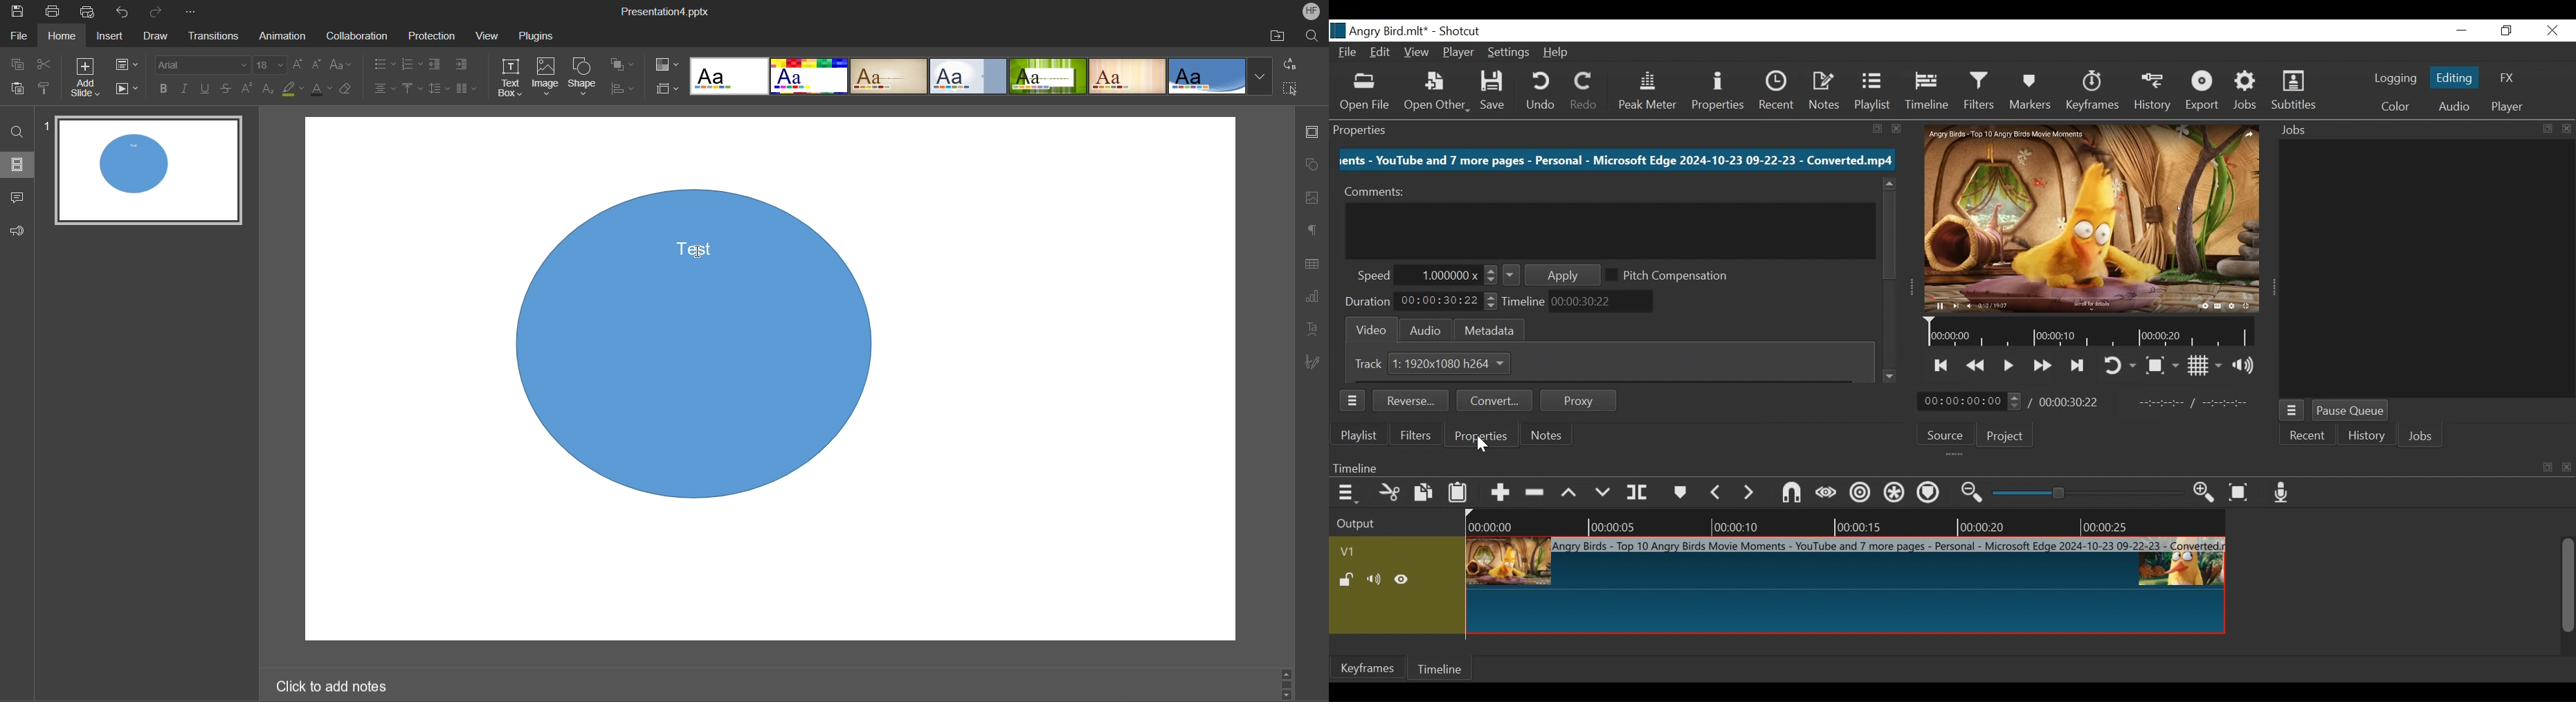 This screenshot has width=2576, height=728. I want to click on Timeline, so click(2094, 332).